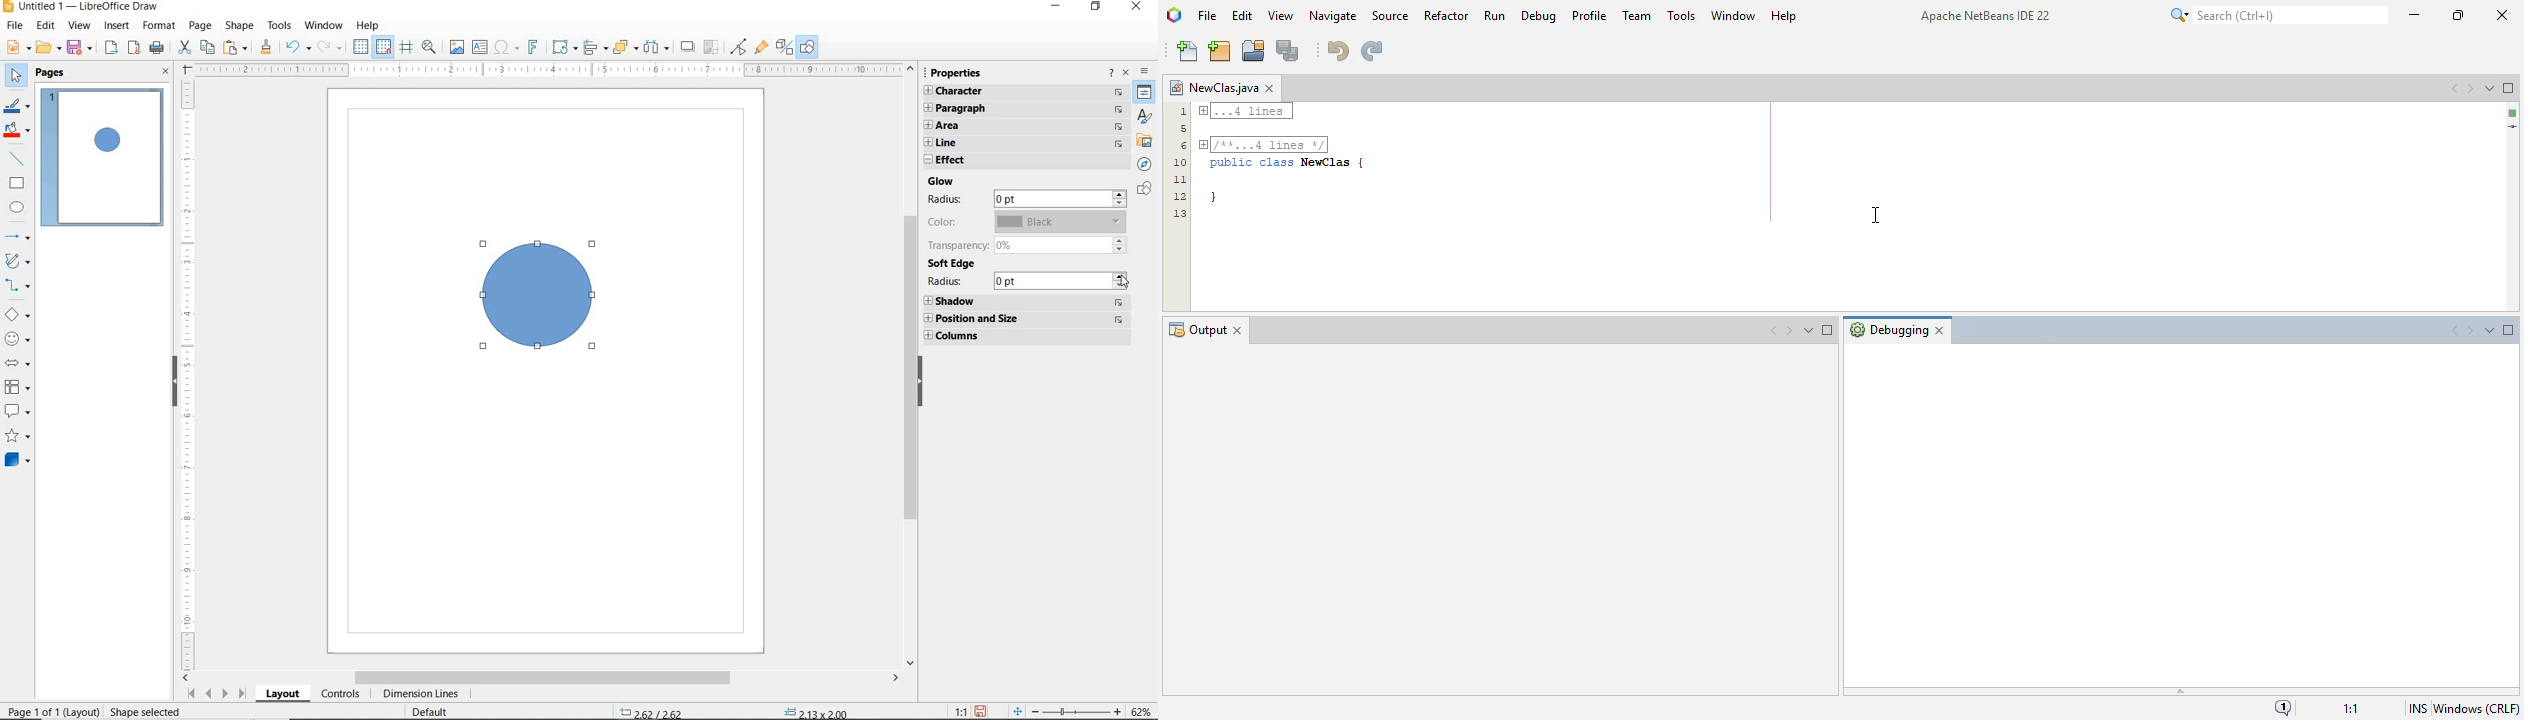  What do you see at coordinates (1137, 8) in the screenshot?
I see `CLOSE` at bounding box center [1137, 8].